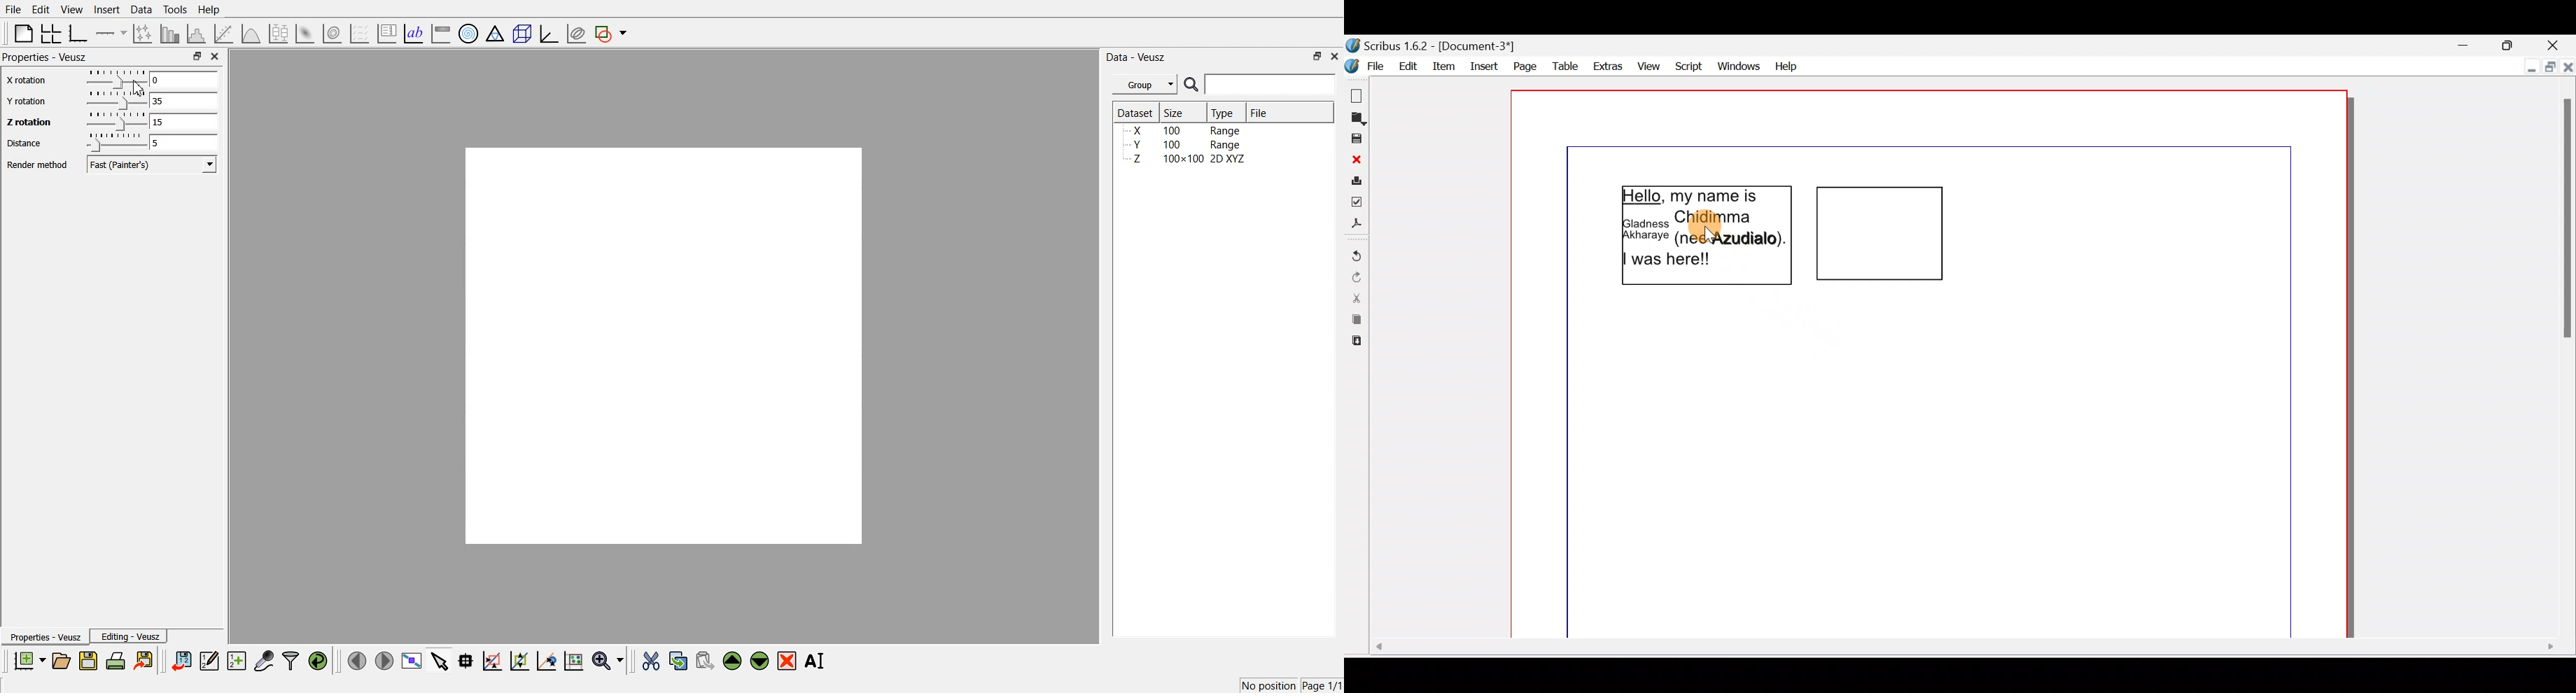  Describe the element at coordinates (1650, 64) in the screenshot. I see `View` at that location.